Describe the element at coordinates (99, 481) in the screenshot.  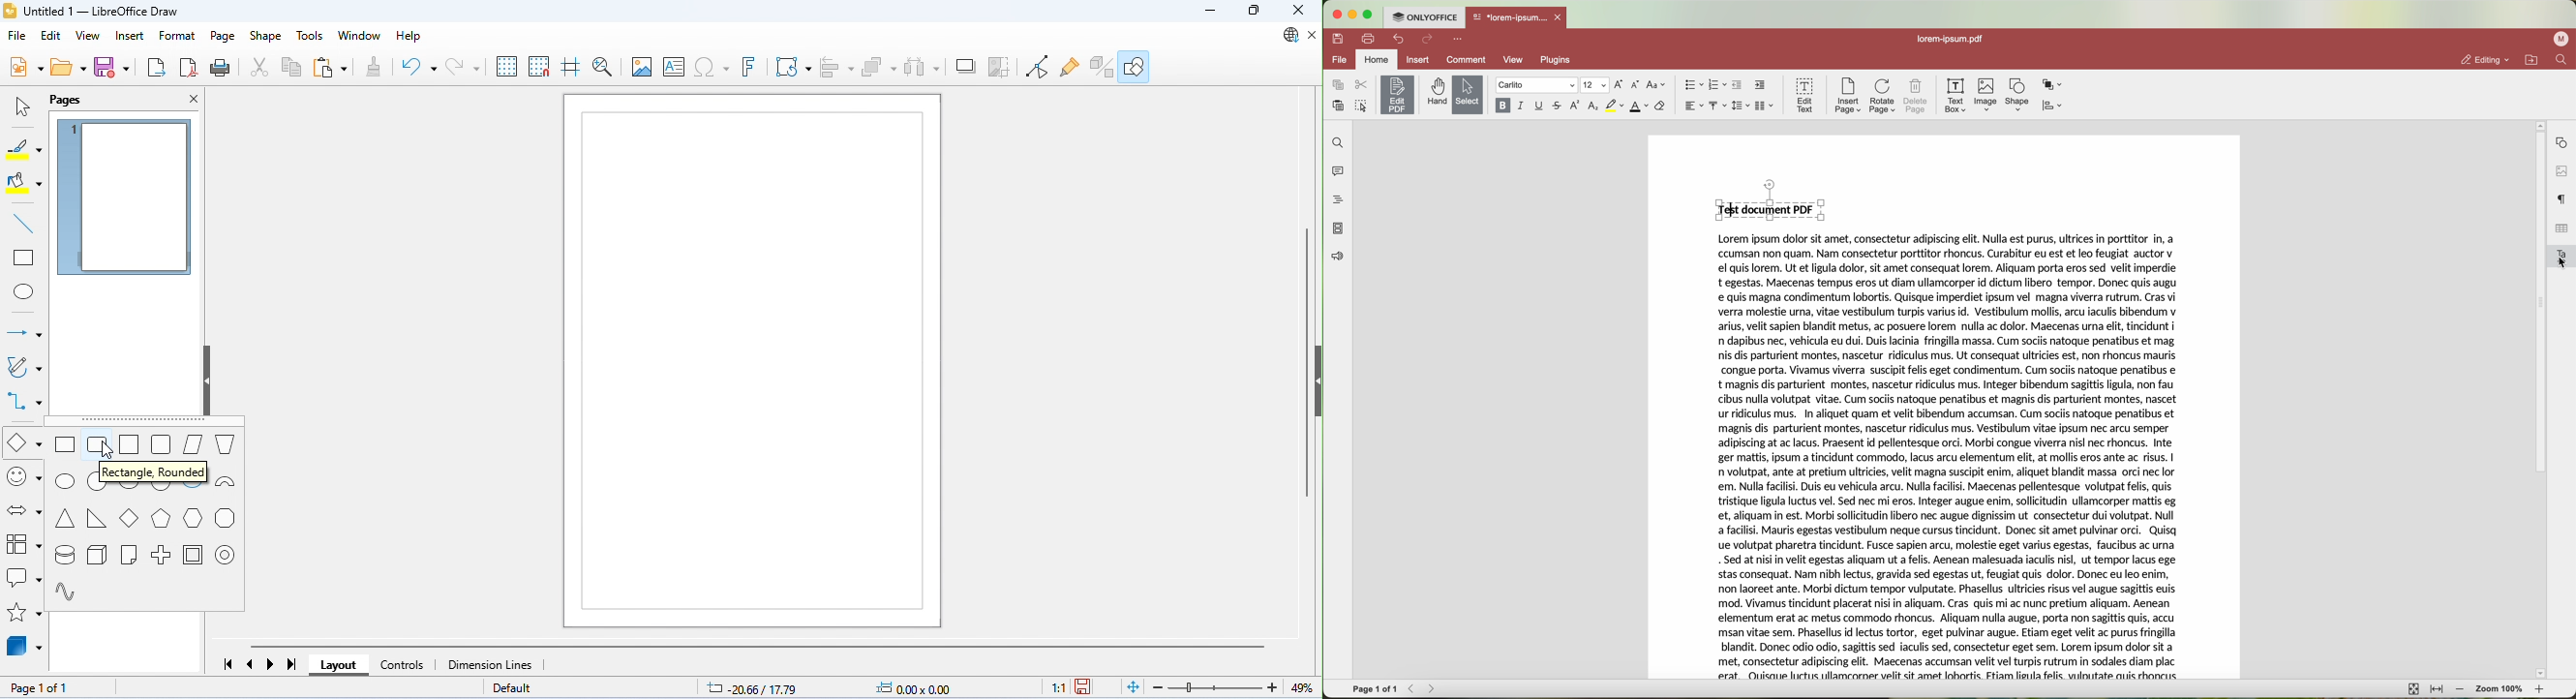
I see `circle ` at that location.